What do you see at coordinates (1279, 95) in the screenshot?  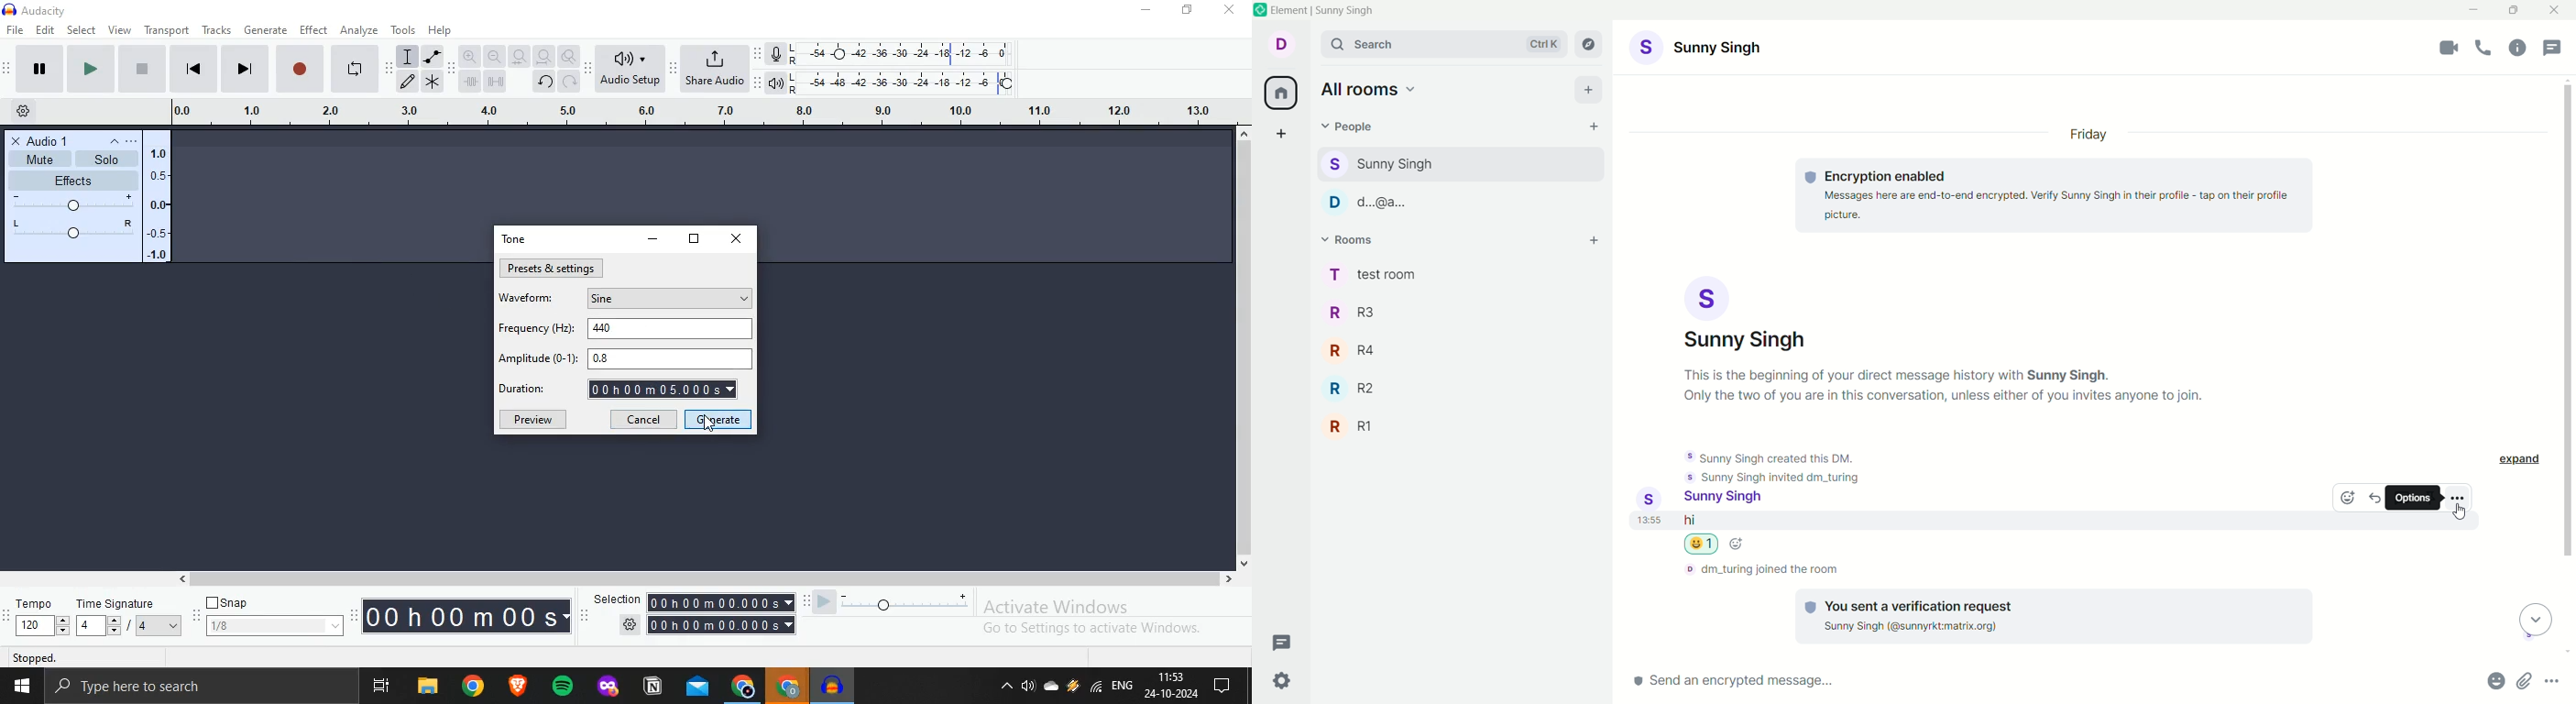 I see `all rooms` at bounding box center [1279, 95].